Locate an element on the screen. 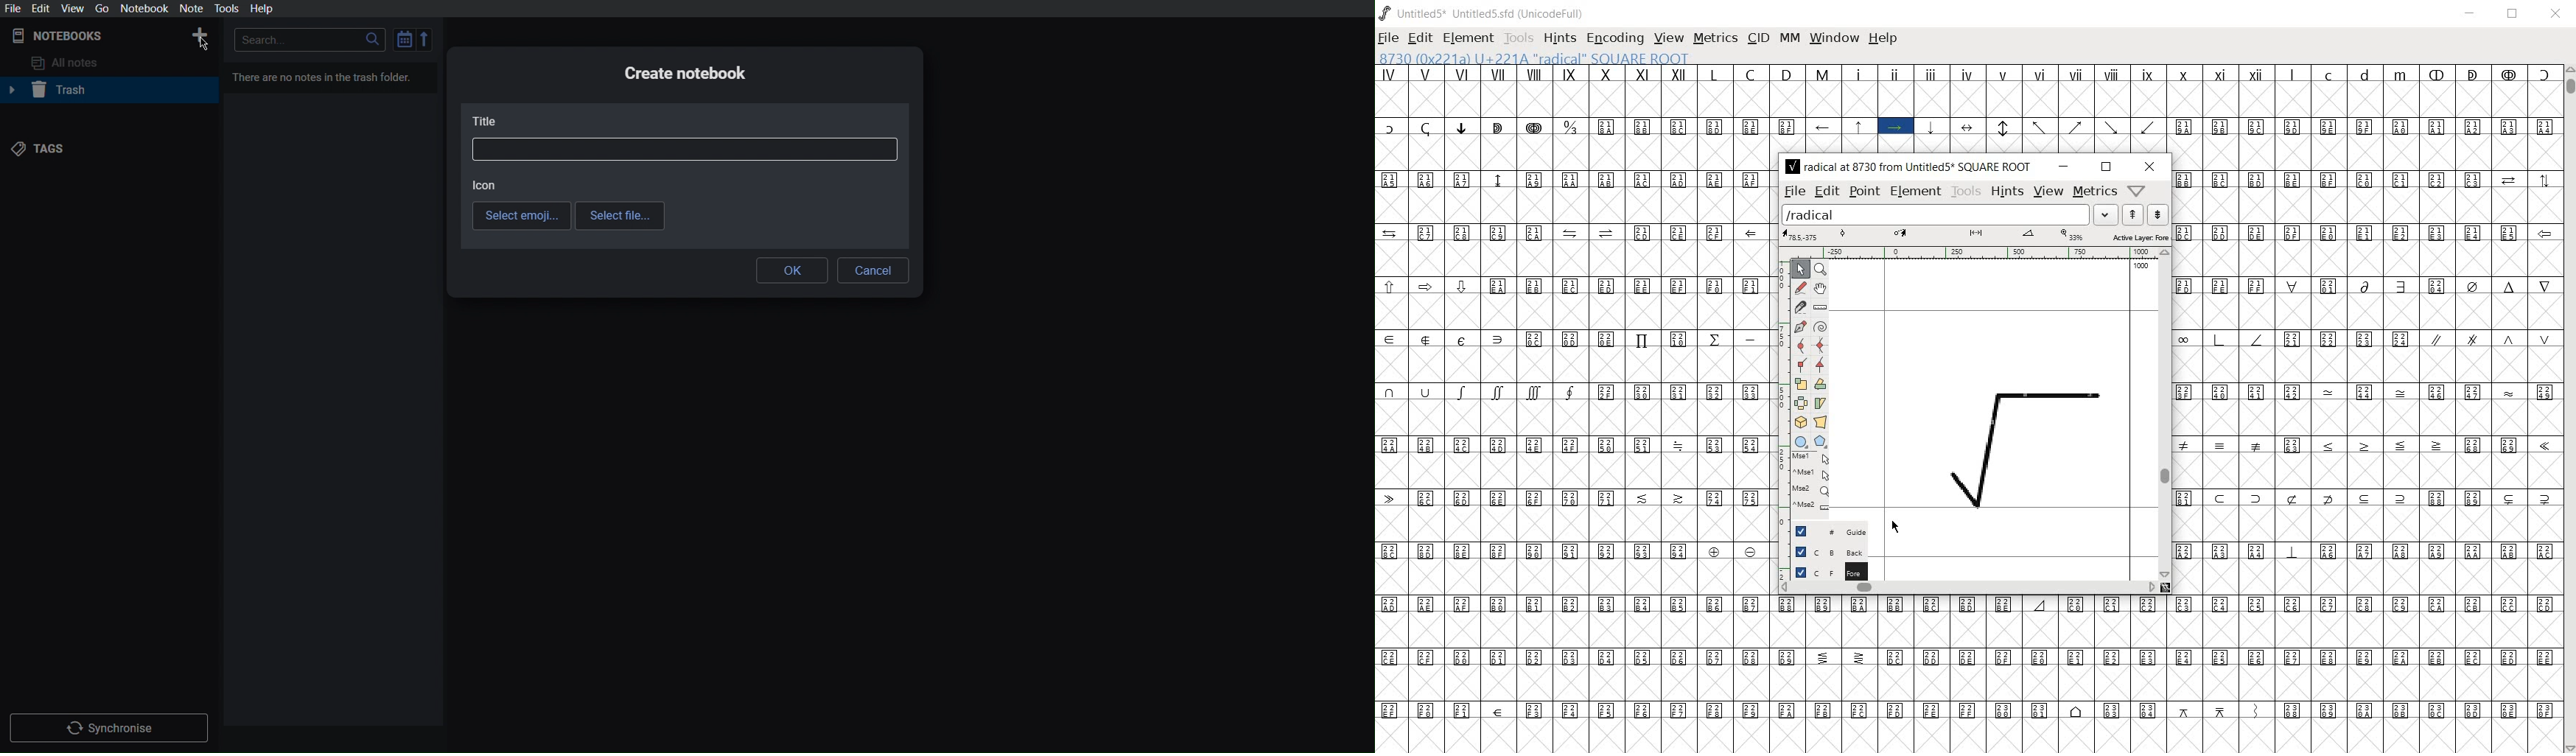 The height and width of the screenshot is (756, 2576). Cancel is located at coordinates (874, 270).